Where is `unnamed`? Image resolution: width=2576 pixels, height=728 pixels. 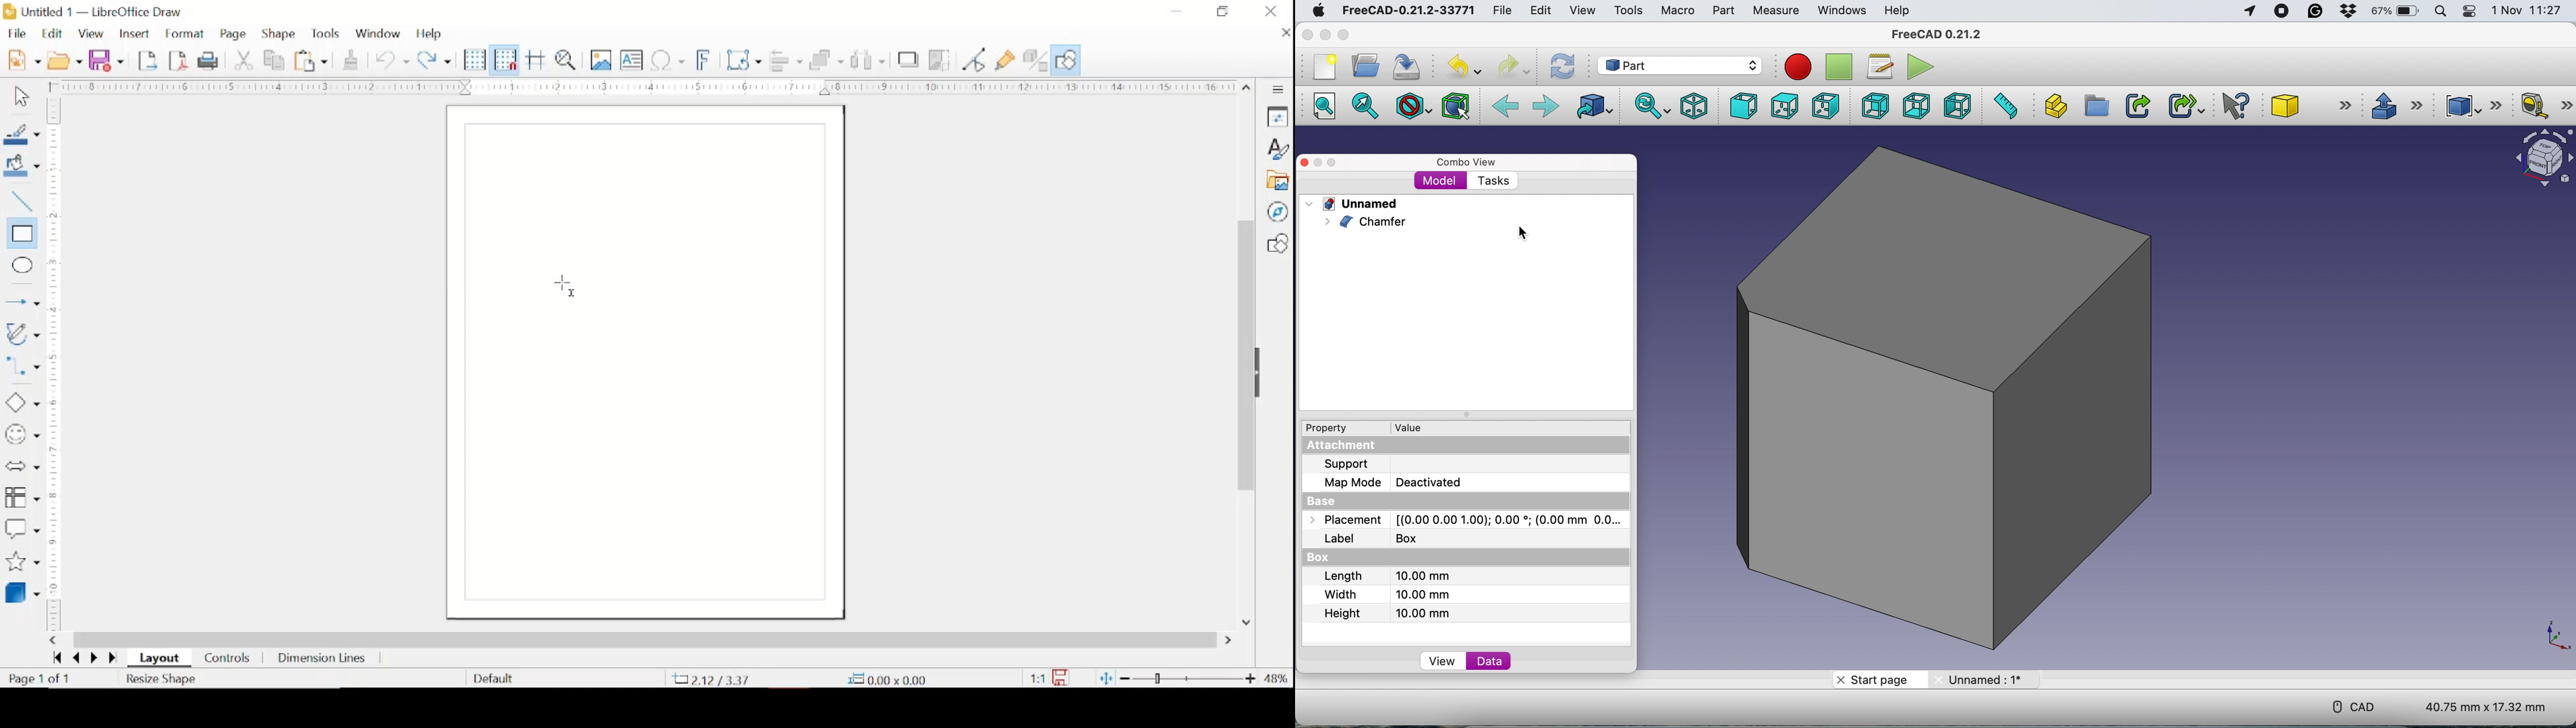
unnamed is located at coordinates (1976, 679).